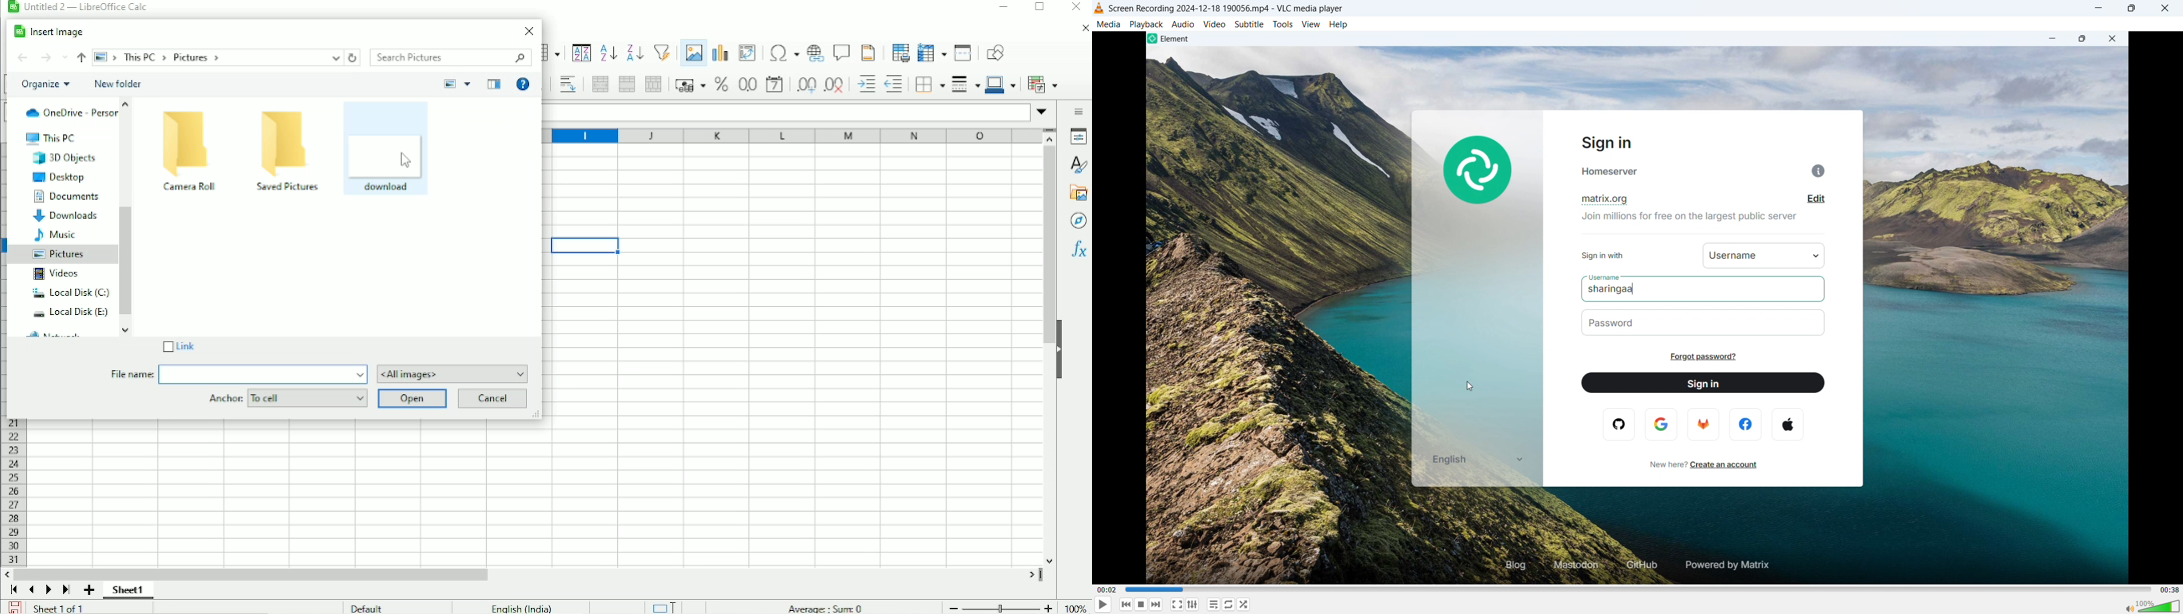 This screenshot has height=616, width=2184. I want to click on Pictures, so click(59, 254).